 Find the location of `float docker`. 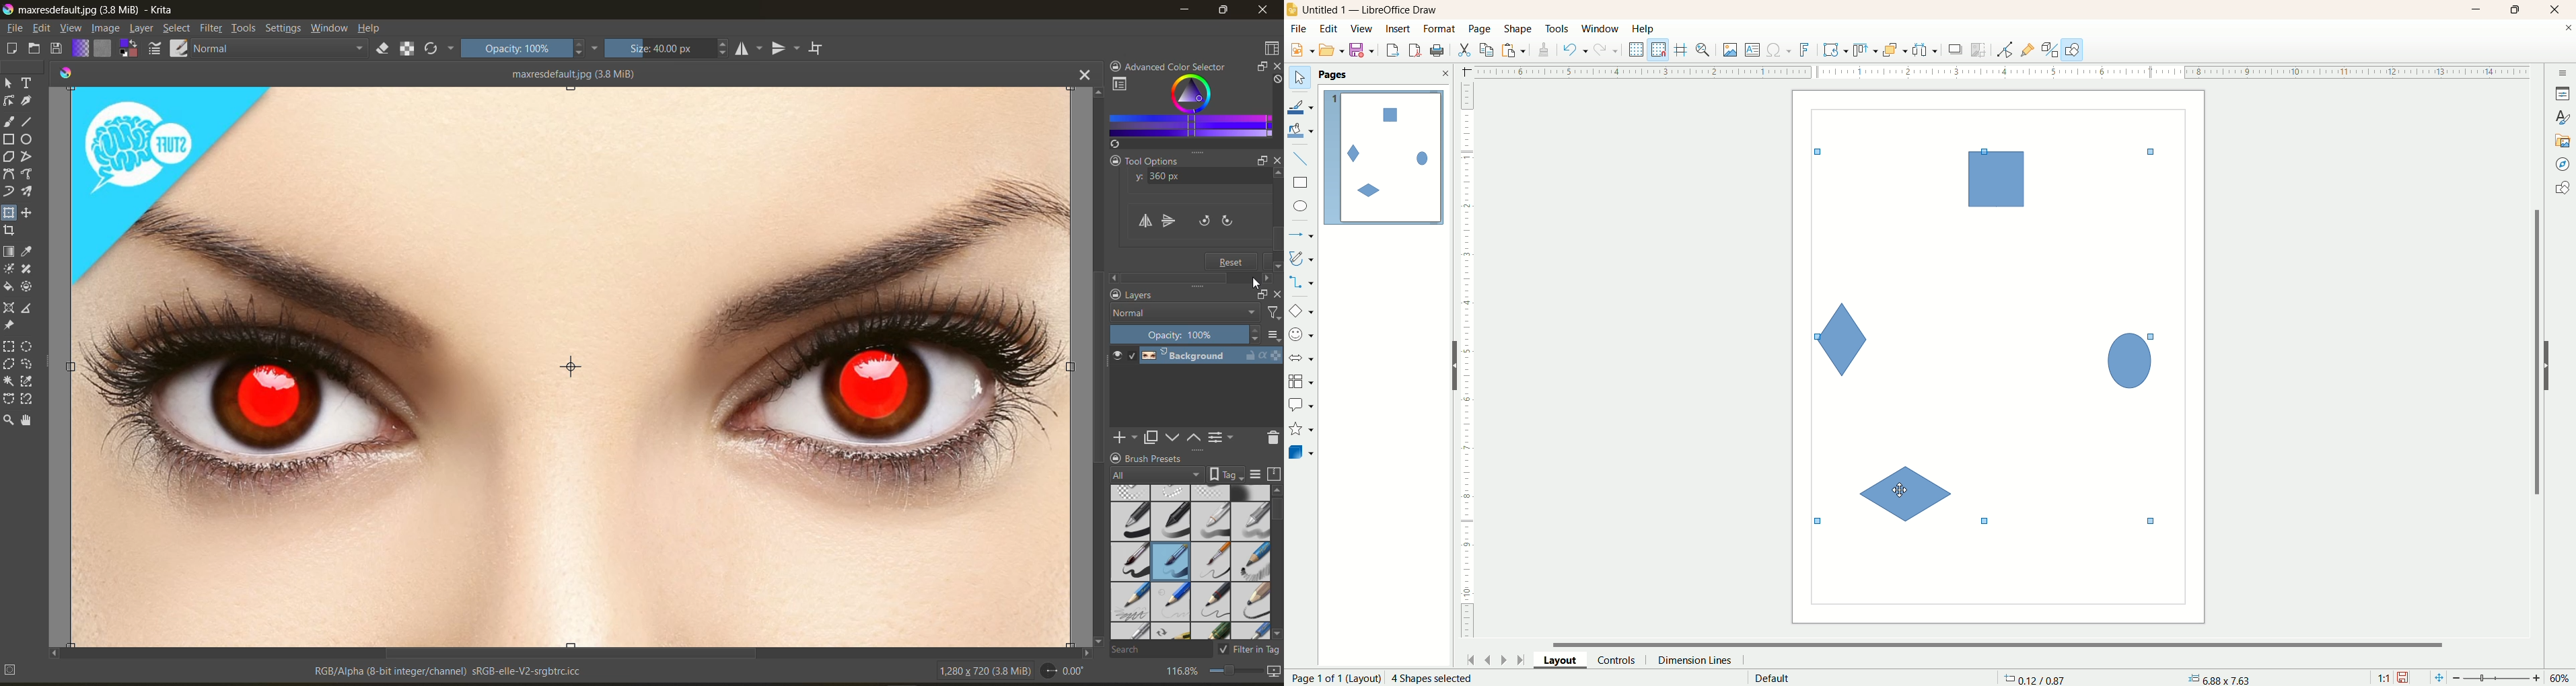

float docker is located at coordinates (1260, 293).